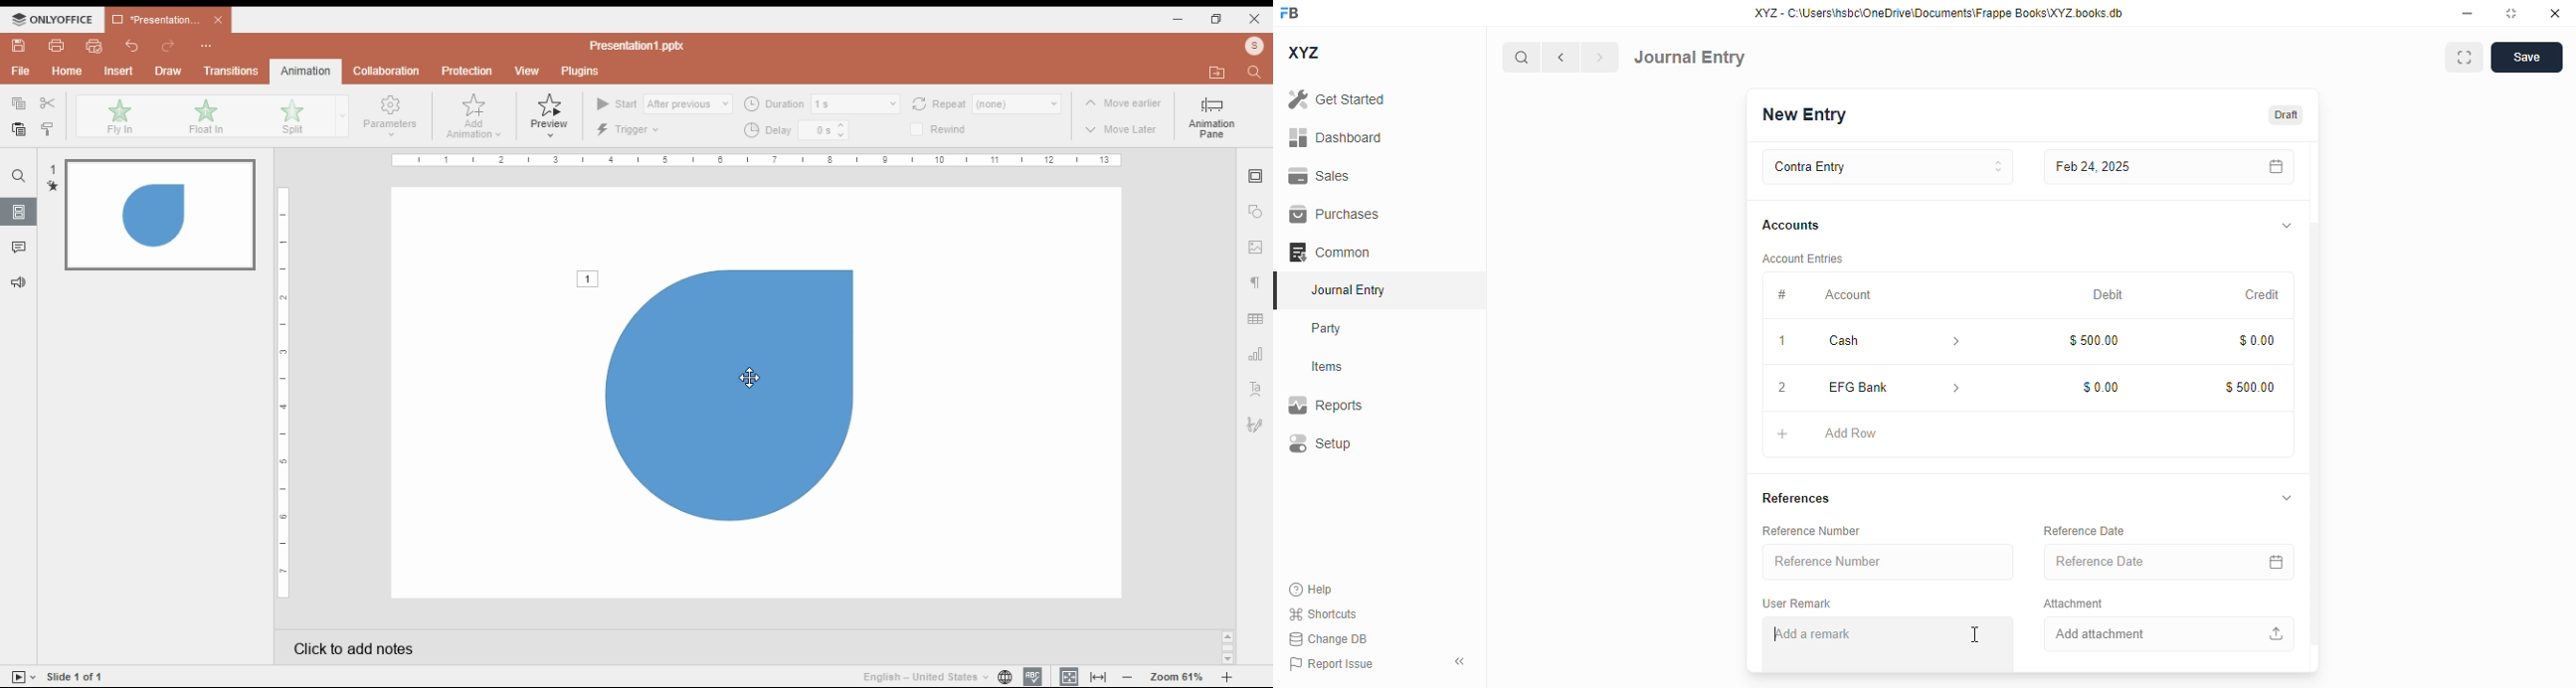  I want to click on toggle sidebar, so click(1461, 661).